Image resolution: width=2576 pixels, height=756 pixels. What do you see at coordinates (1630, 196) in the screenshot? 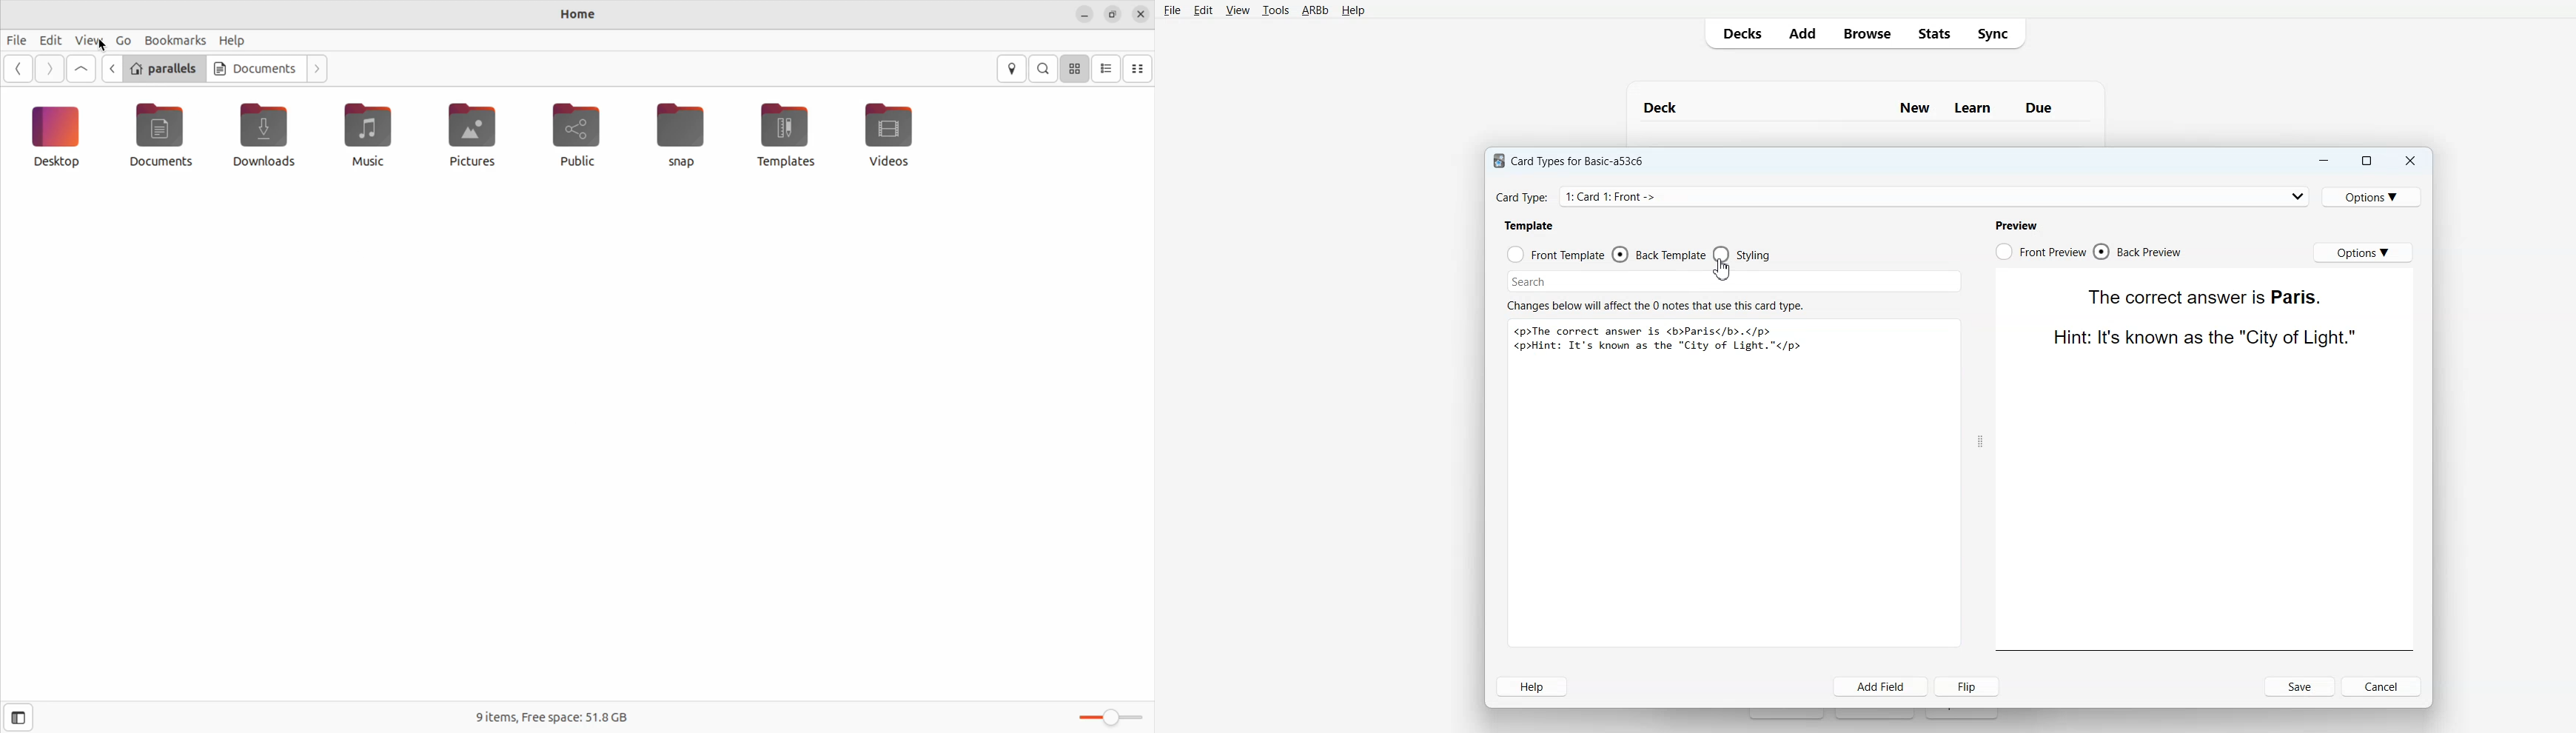
I see `Card Type: 1: Card 1: Front -> Back` at bounding box center [1630, 196].